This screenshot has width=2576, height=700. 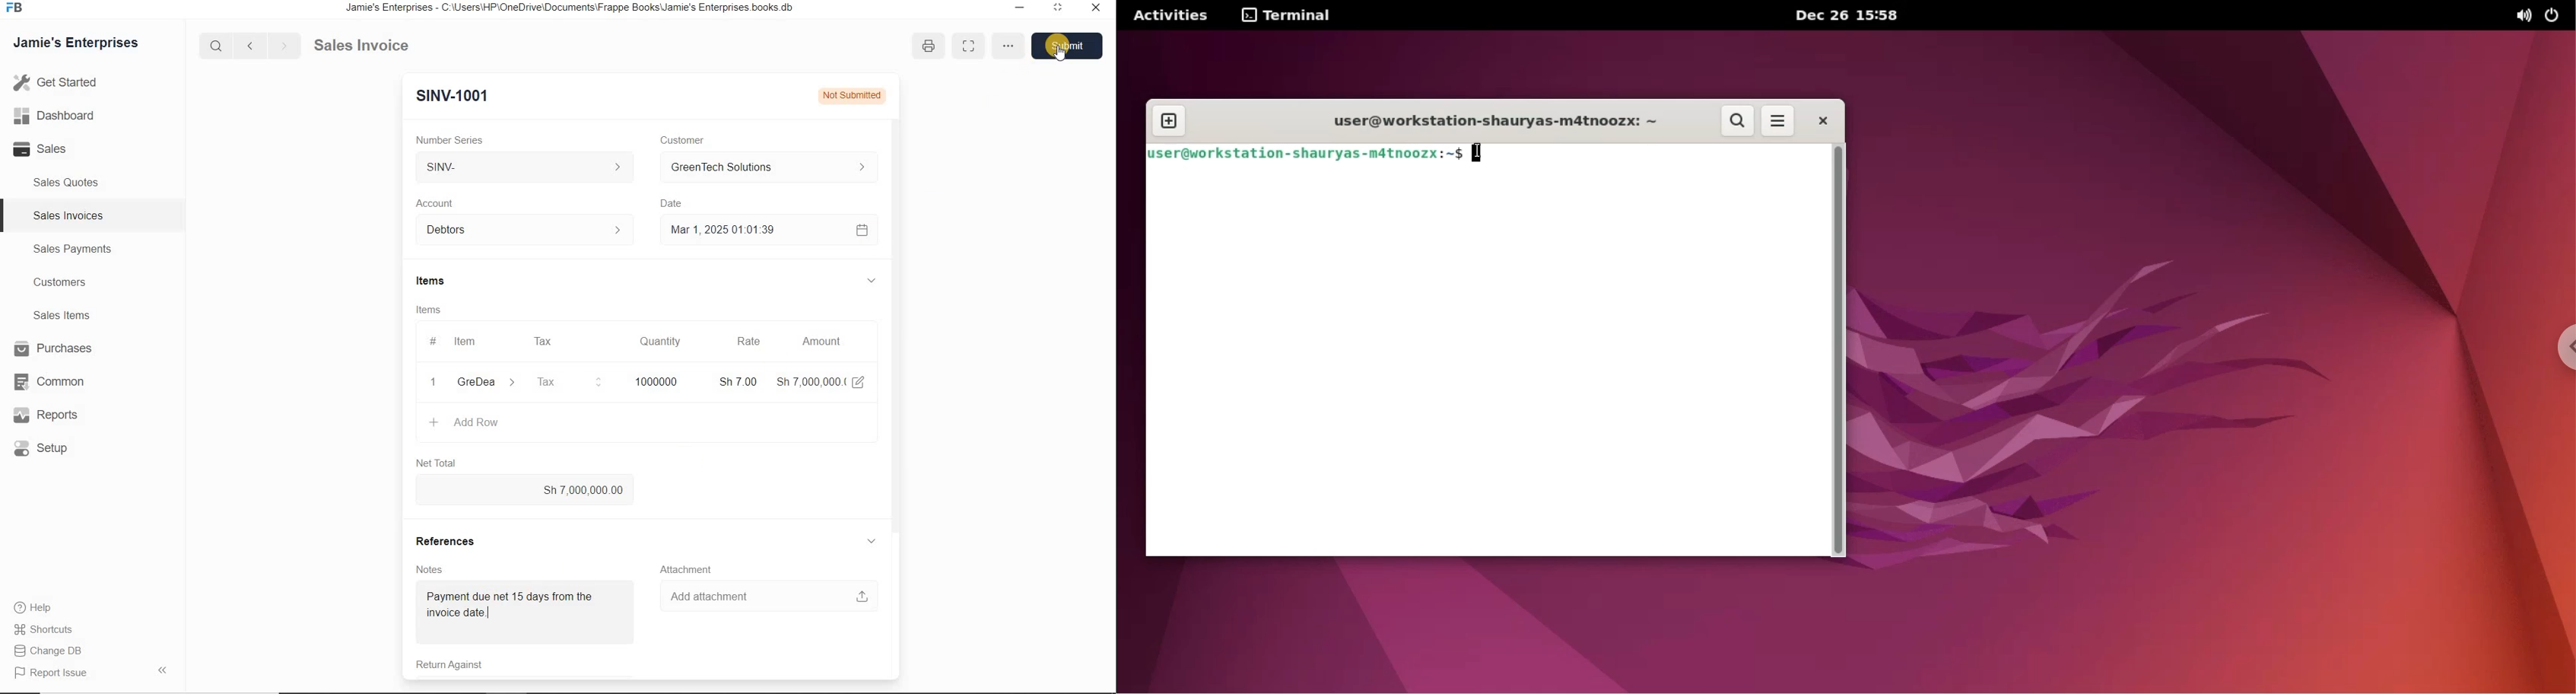 What do you see at coordinates (462, 343) in the screenshot?
I see `# Item` at bounding box center [462, 343].